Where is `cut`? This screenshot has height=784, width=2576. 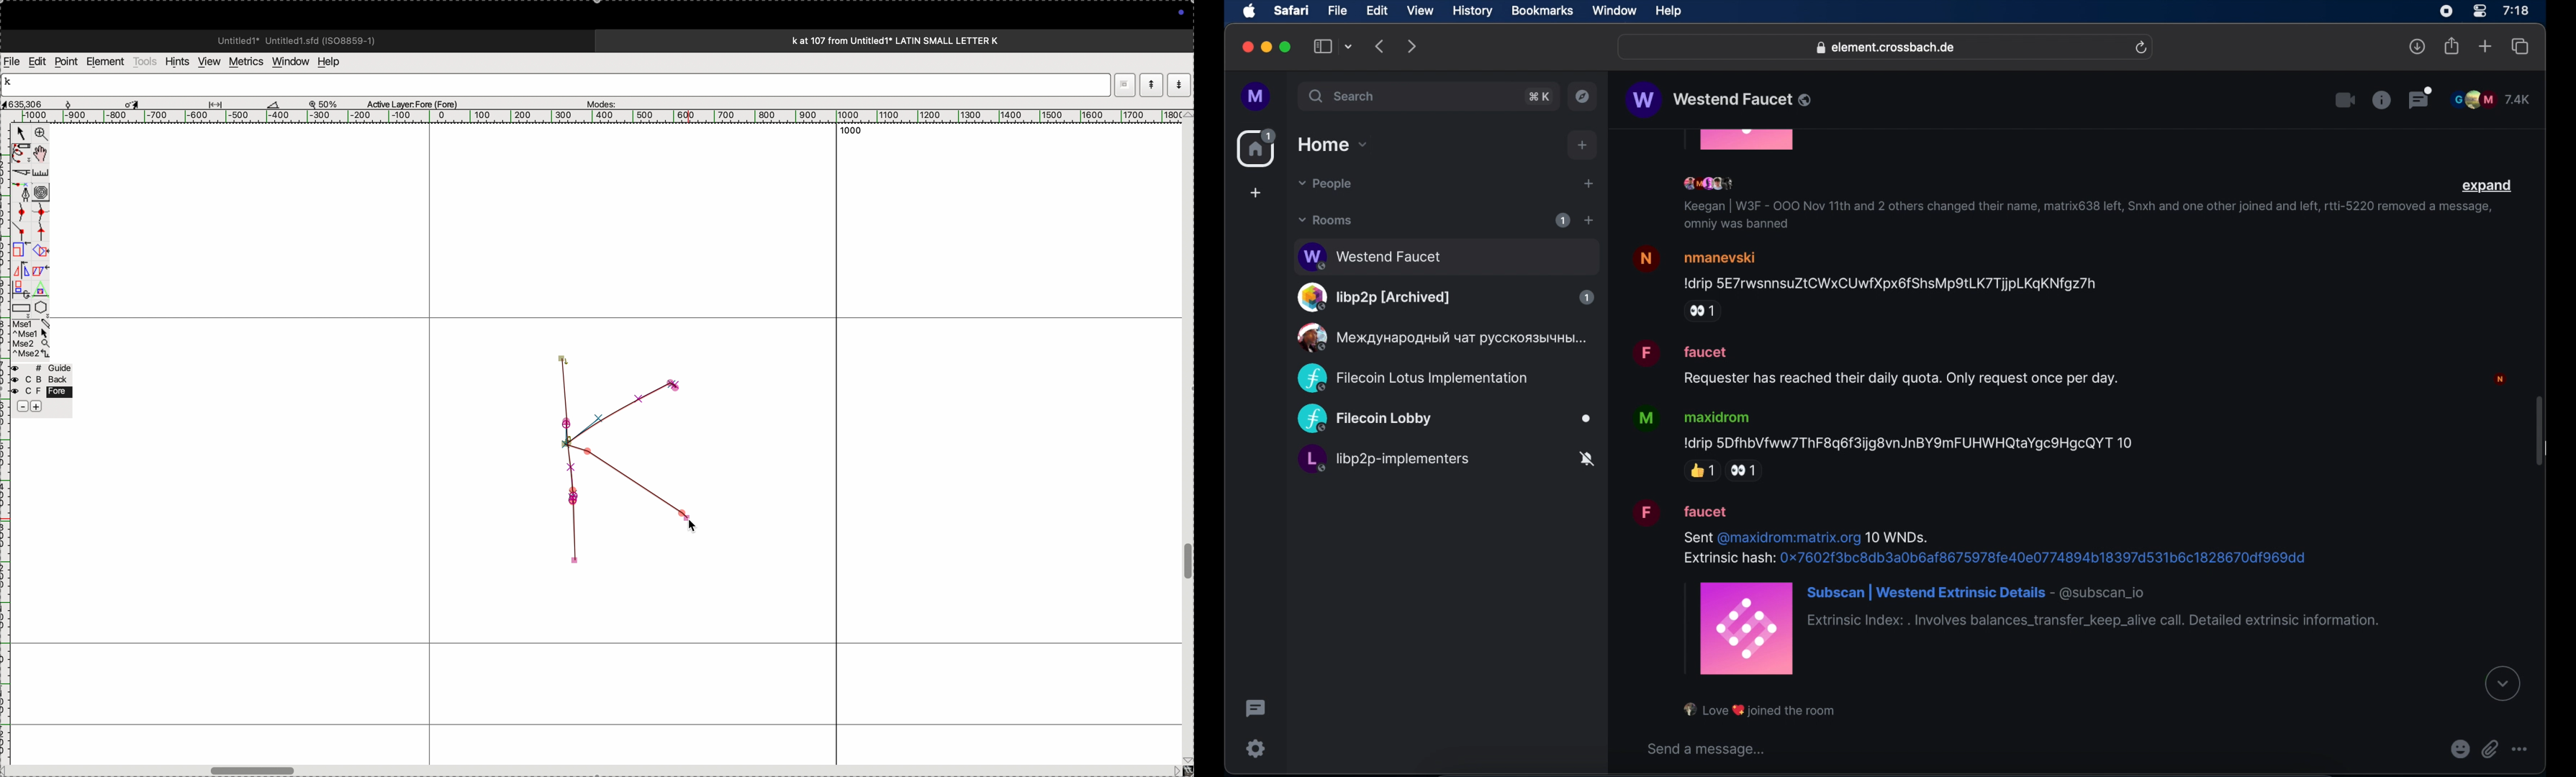 cut is located at coordinates (273, 104).